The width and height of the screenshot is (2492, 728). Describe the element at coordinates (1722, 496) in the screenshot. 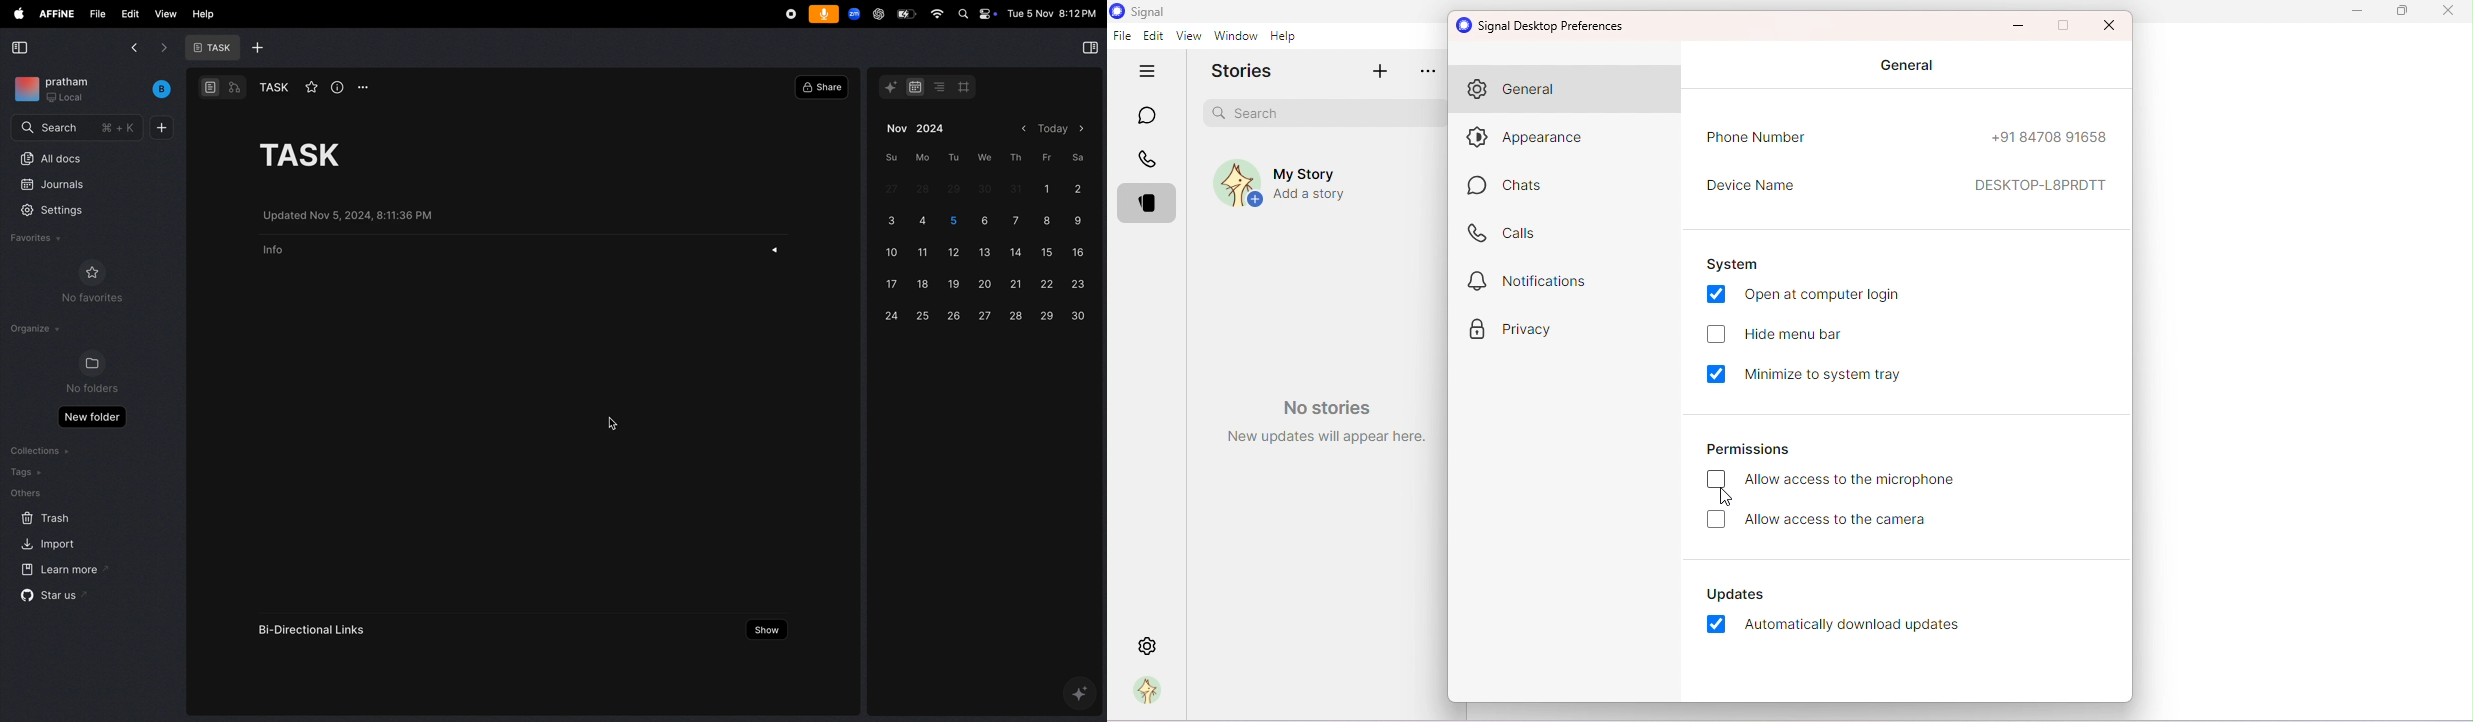

I see `cursor` at that location.